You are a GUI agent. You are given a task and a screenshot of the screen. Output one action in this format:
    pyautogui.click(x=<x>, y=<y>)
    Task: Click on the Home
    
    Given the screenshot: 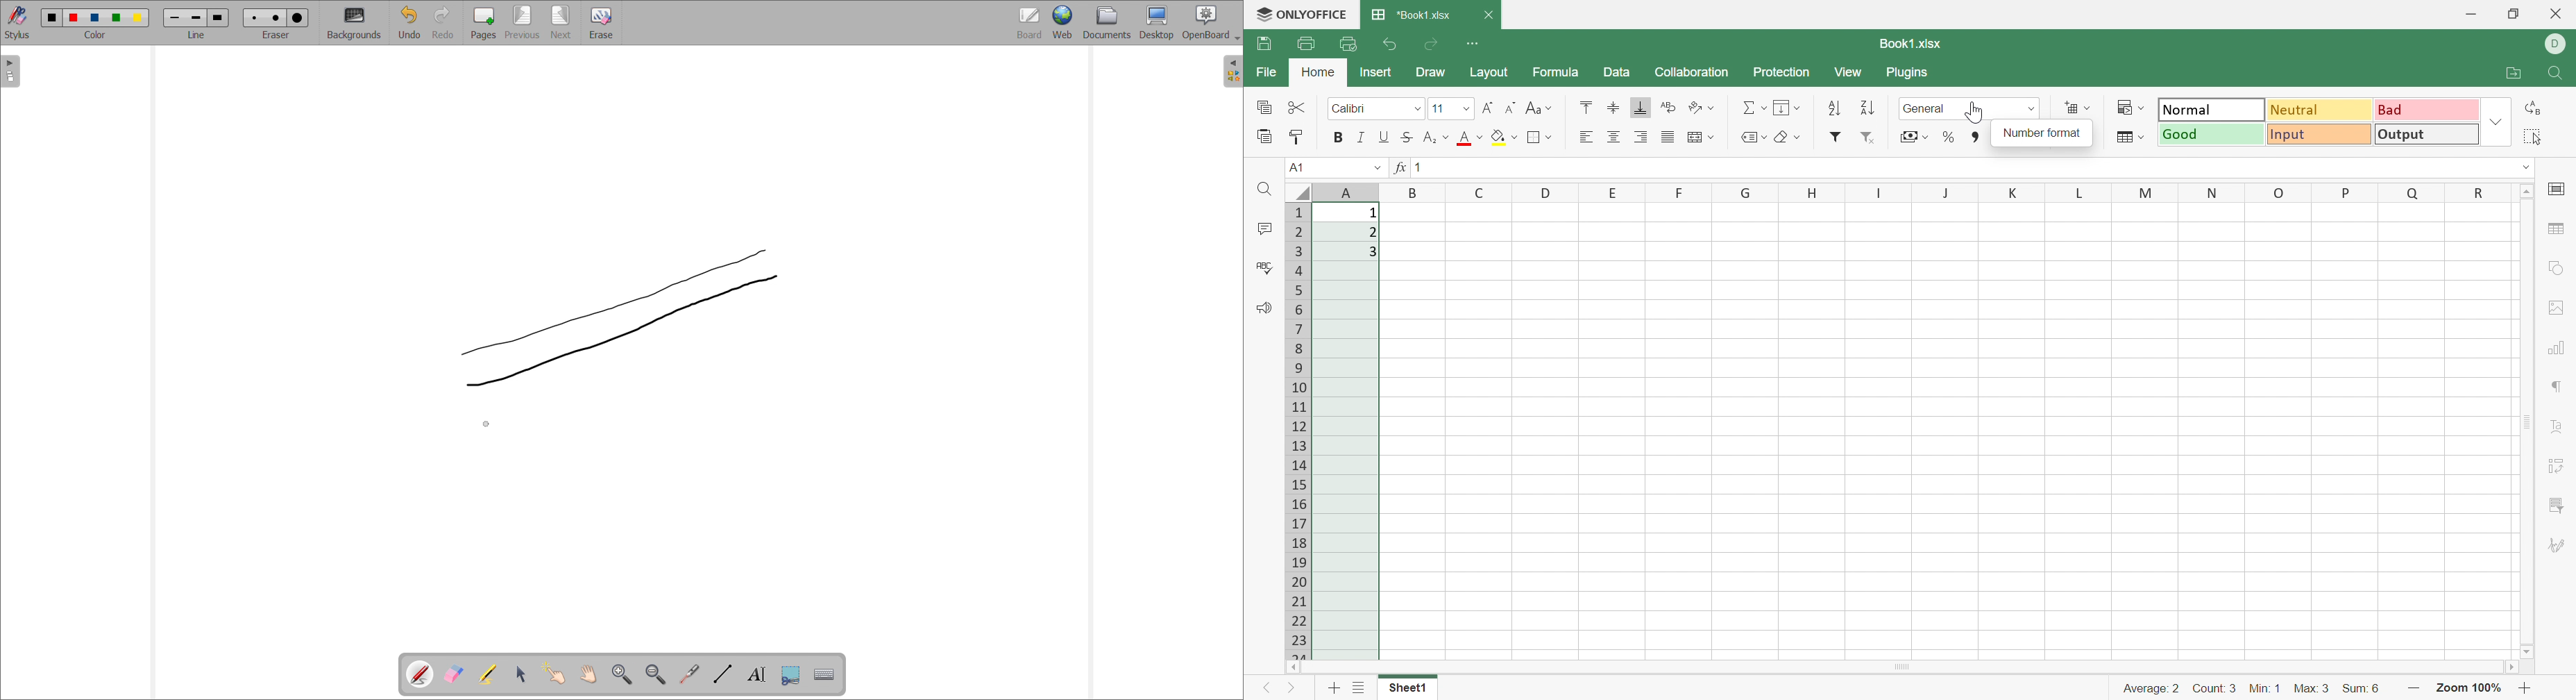 What is the action you would take?
    pyautogui.click(x=1321, y=72)
    